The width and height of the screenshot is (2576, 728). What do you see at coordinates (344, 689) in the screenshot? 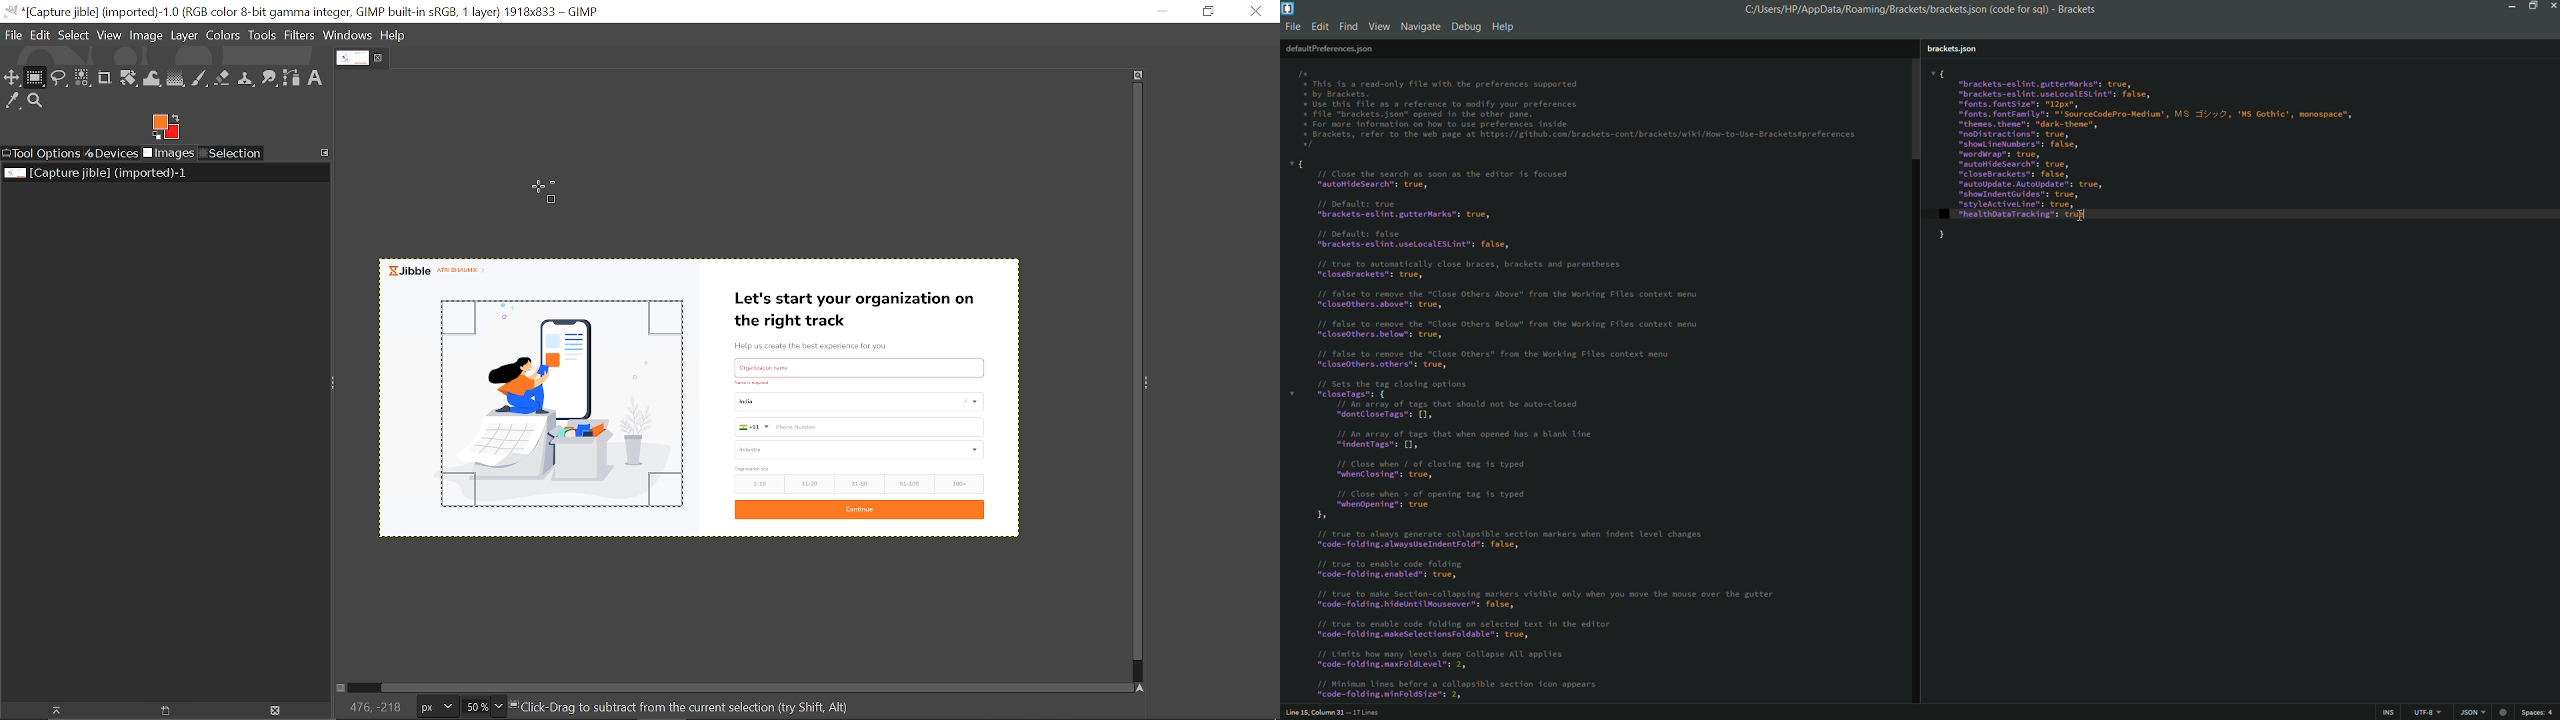
I see `Toggle quick mask on/off` at bounding box center [344, 689].